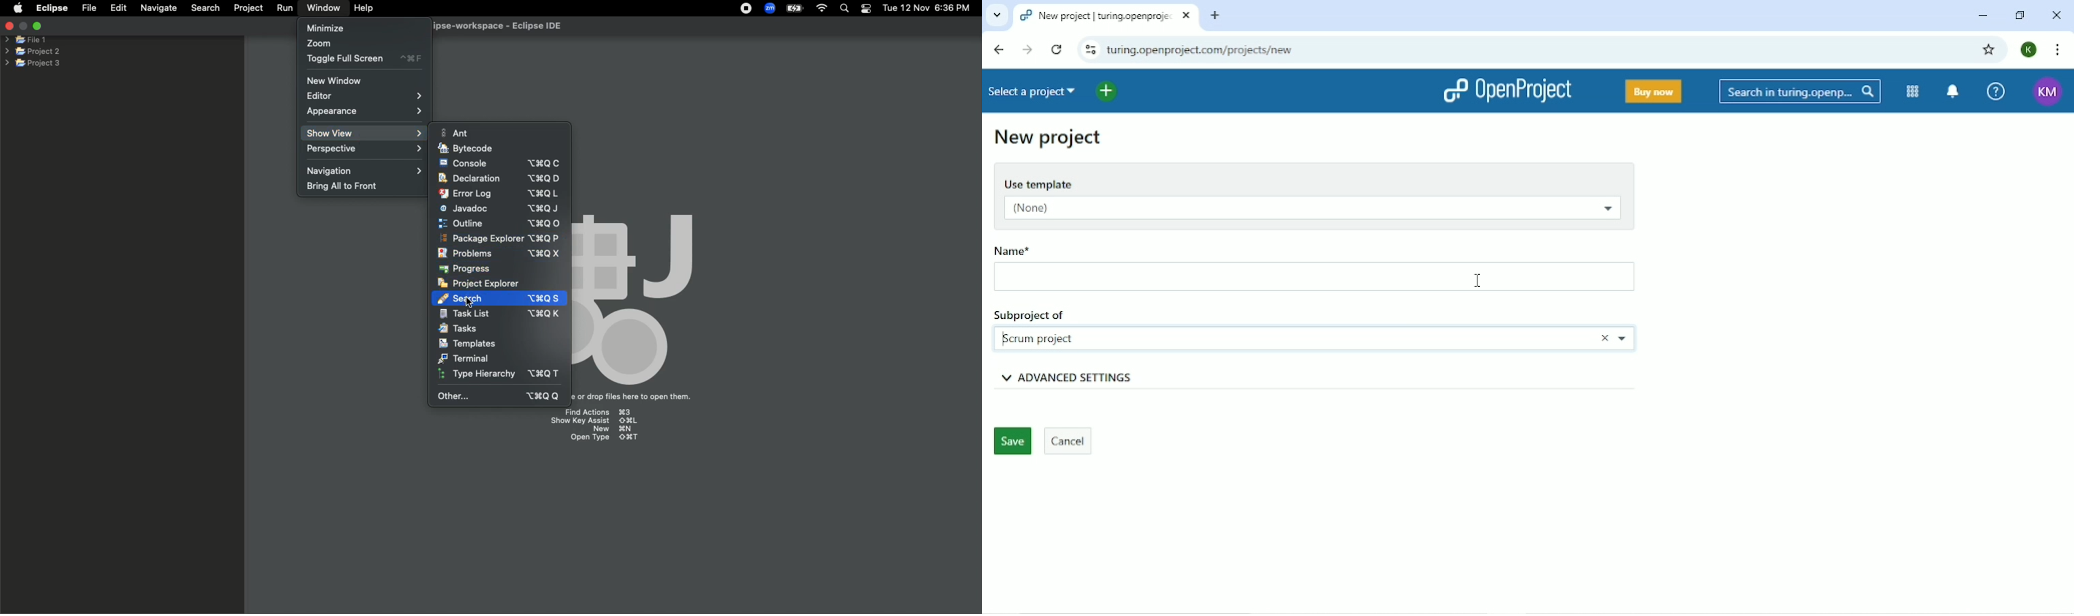 The image size is (2100, 616). I want to click on Use template, so click(1313, 181).